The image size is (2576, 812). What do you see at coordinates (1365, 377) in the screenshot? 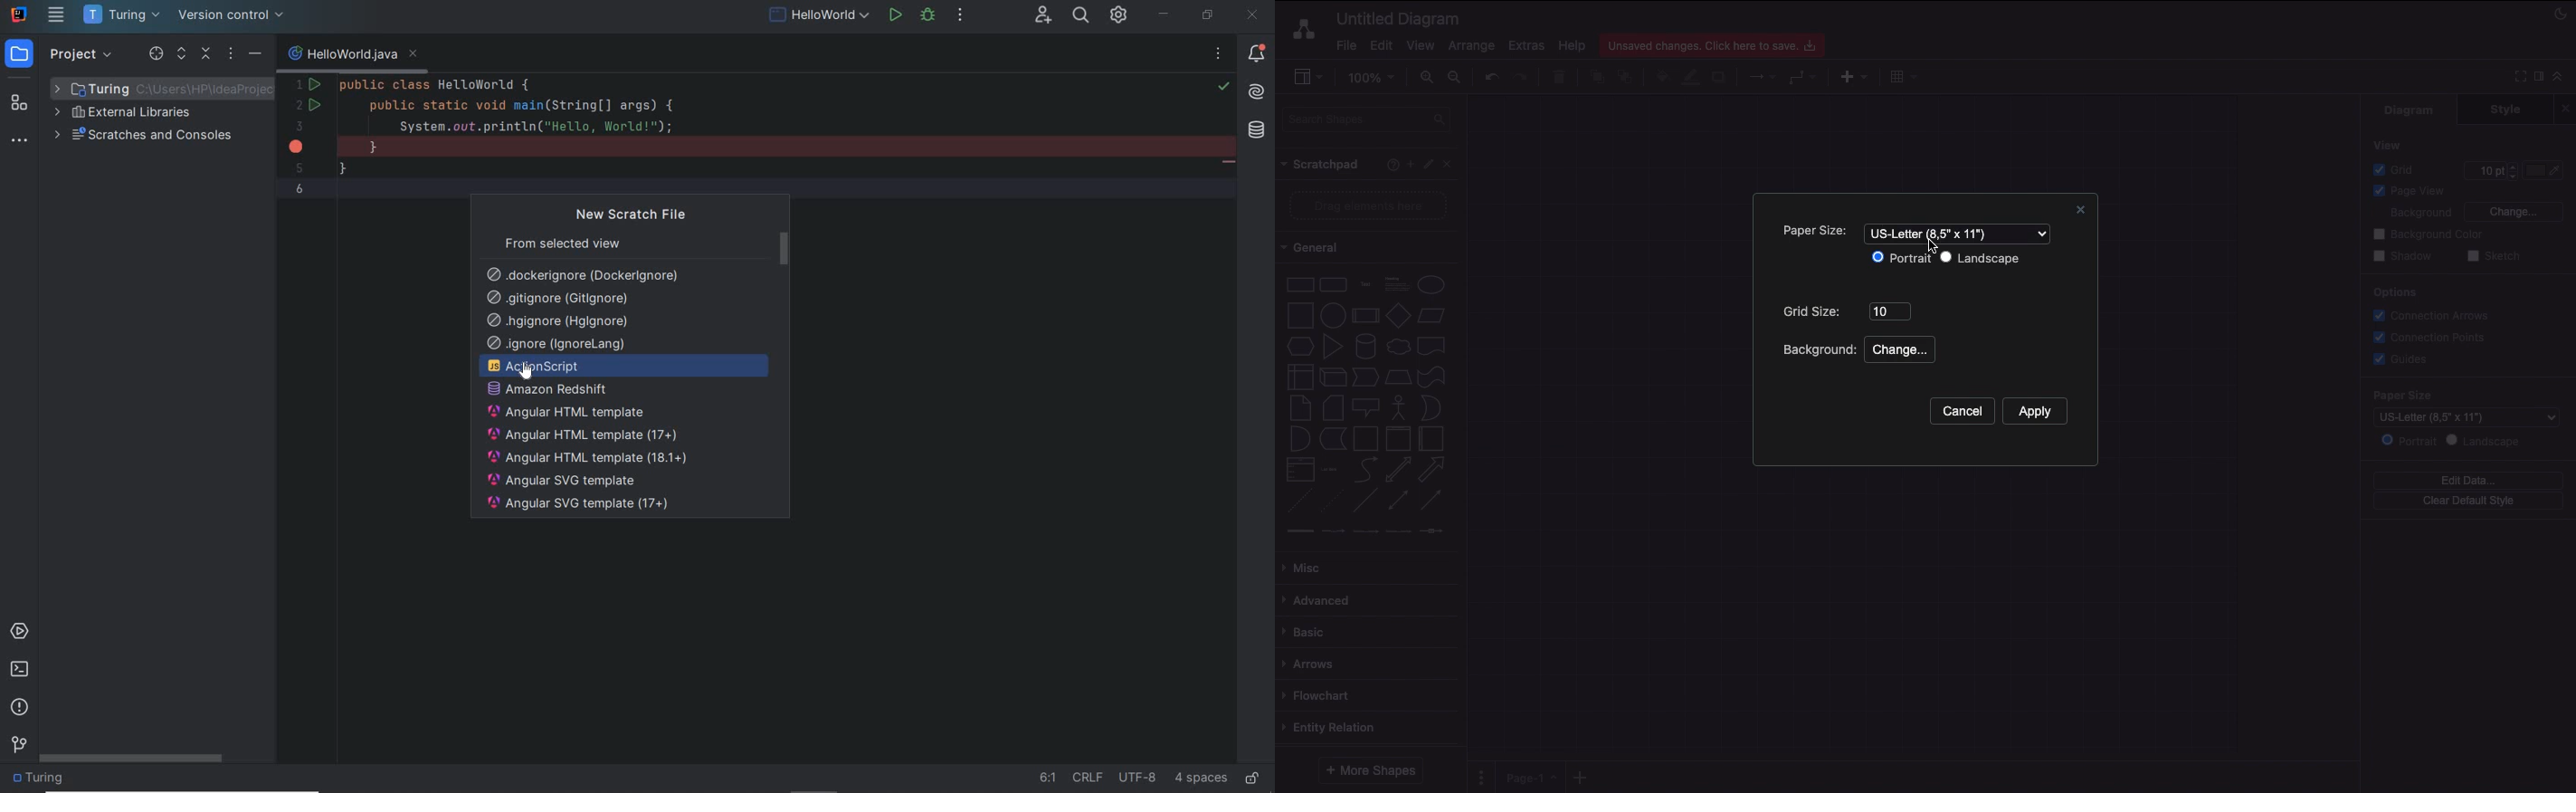
I see `Step` at bounding box center [1365, 377].